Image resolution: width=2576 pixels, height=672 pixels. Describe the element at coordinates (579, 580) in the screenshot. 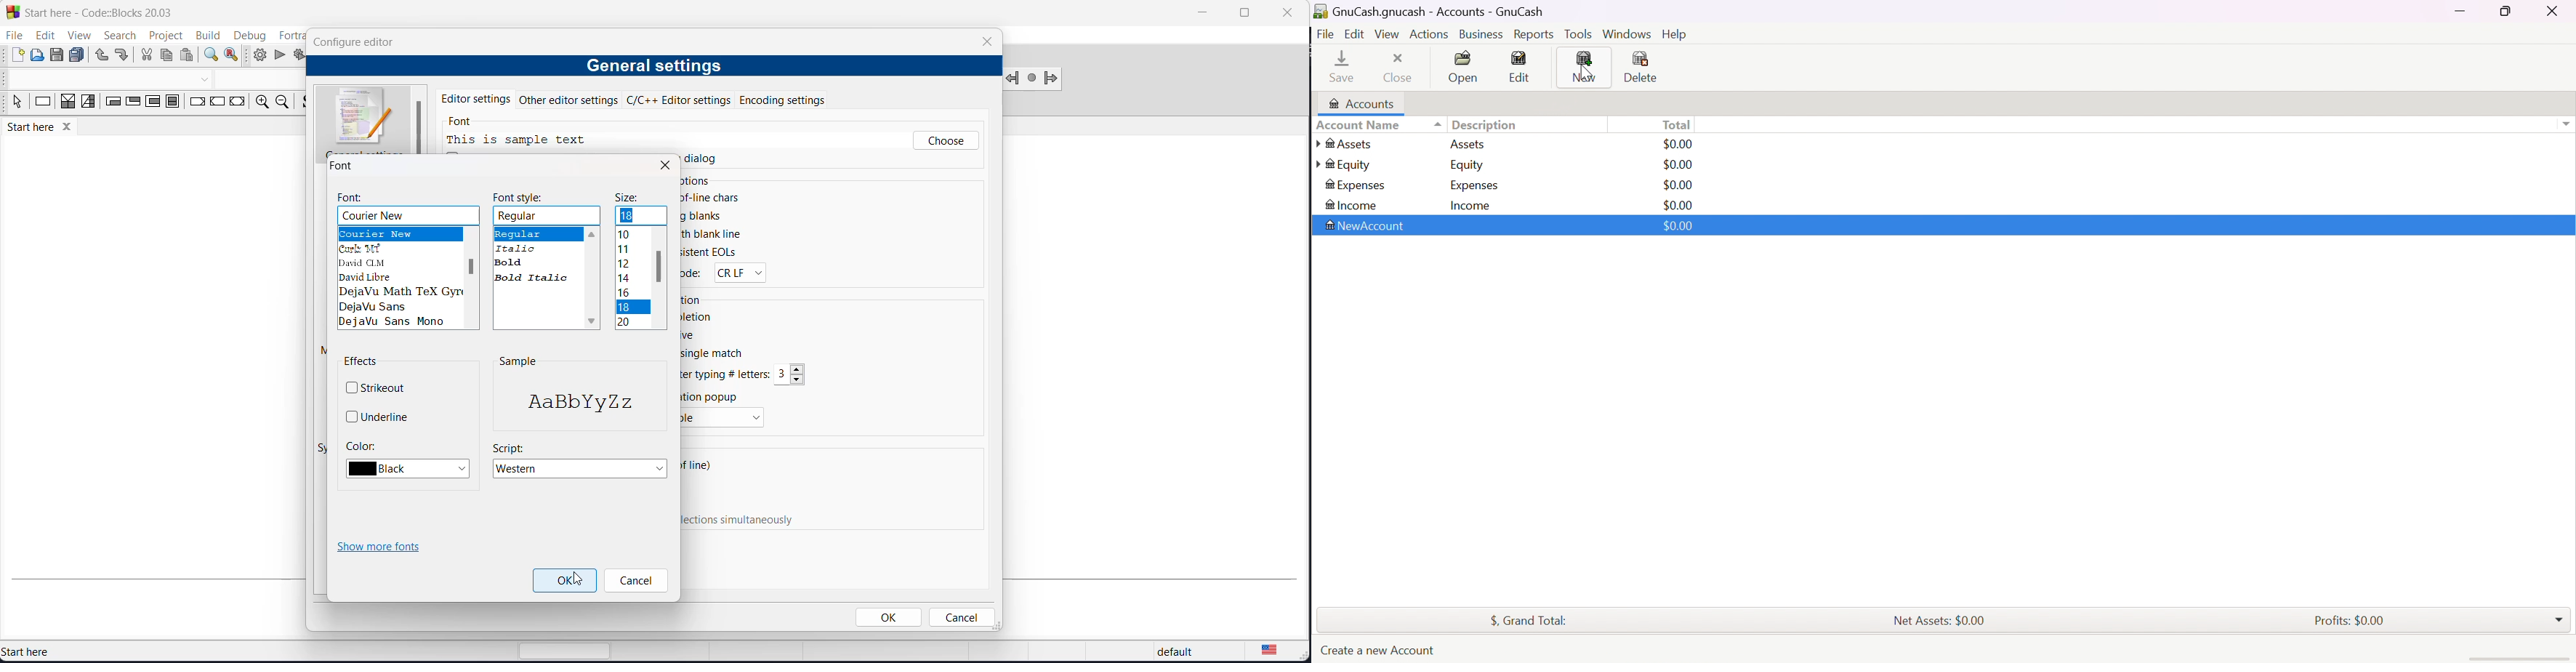

I see `cursor` at that location.